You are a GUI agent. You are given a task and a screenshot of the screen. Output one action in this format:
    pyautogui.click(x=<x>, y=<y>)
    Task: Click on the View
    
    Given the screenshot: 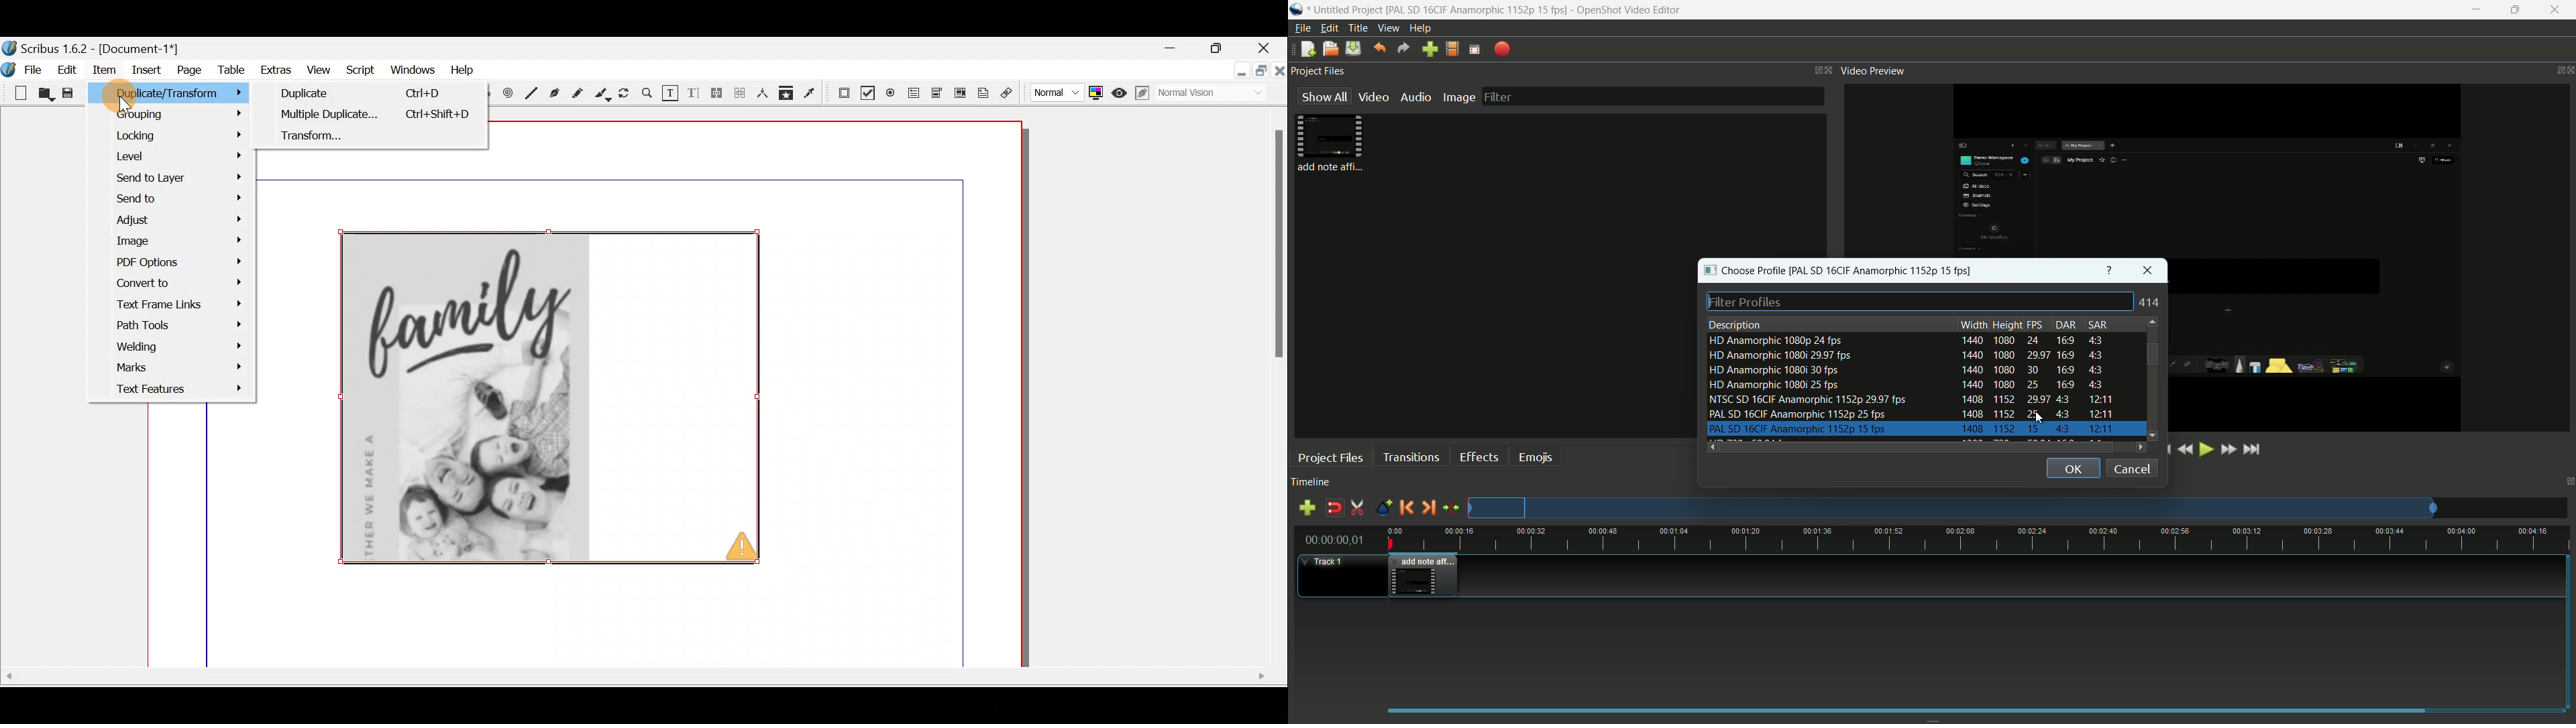 What is the action you would take?
    pyautogui.click(x=321, y=69)
    